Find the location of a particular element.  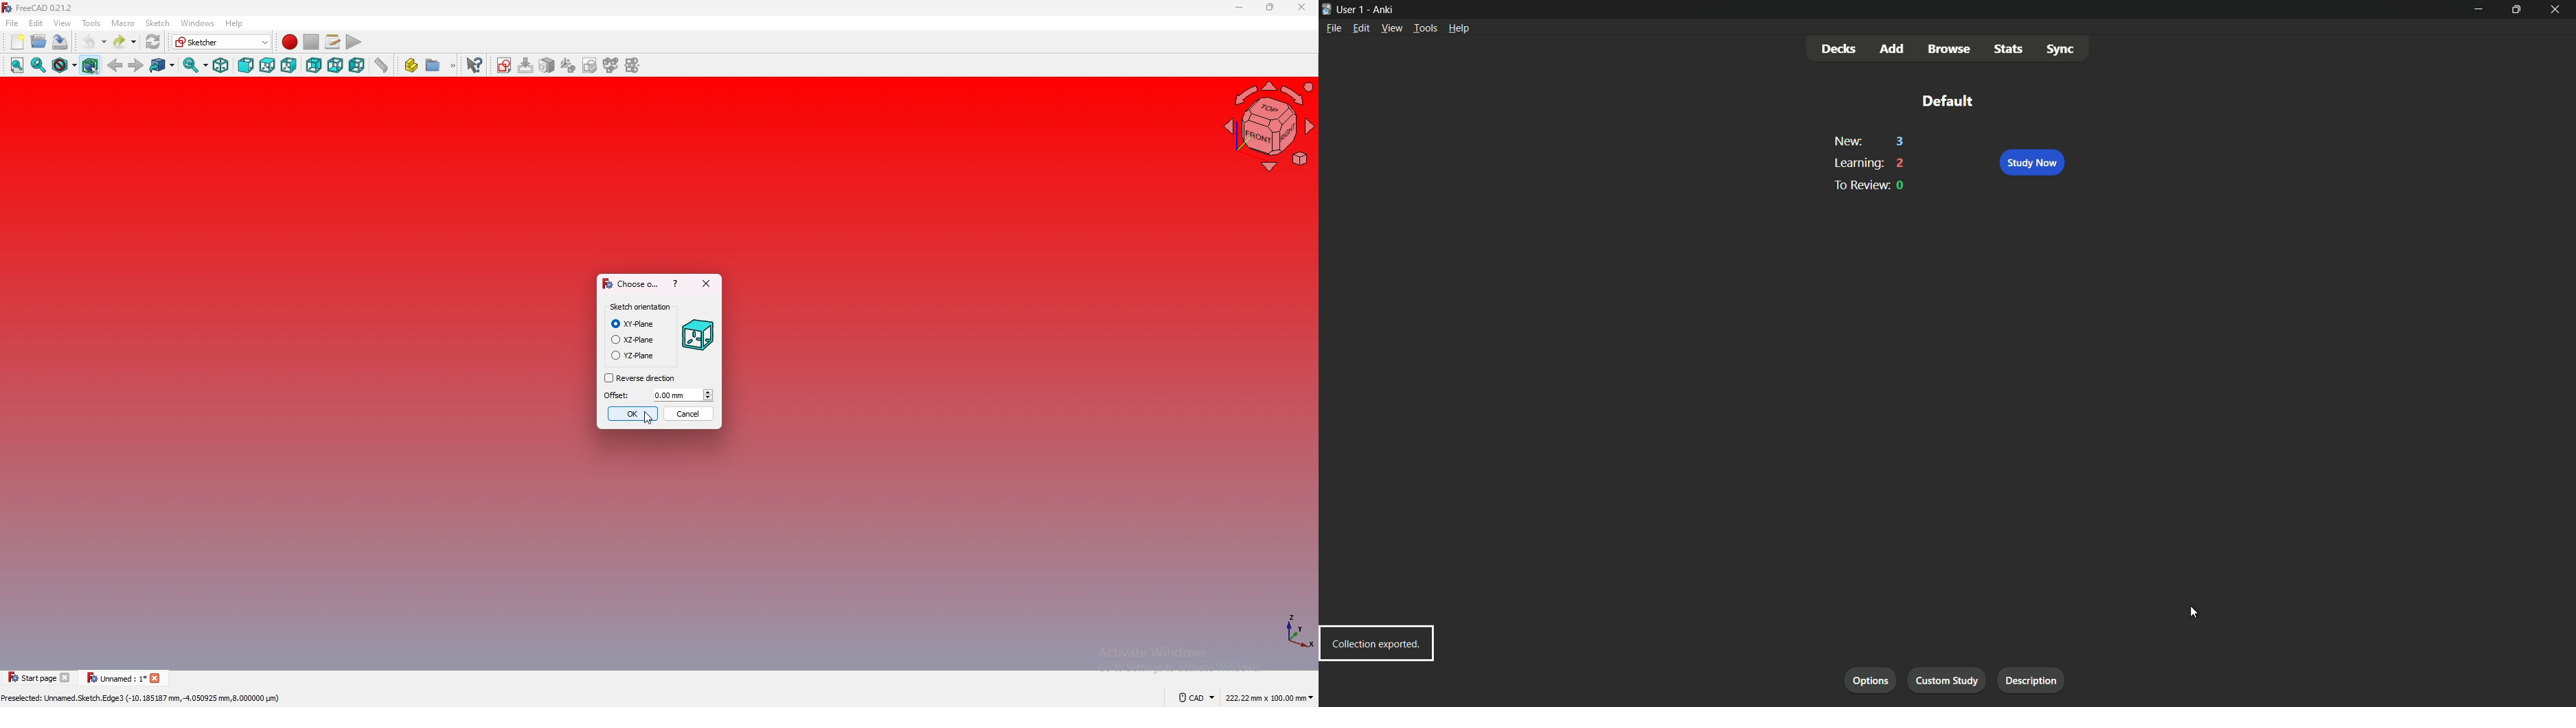

measure distance is located at coordinates (382, 65).